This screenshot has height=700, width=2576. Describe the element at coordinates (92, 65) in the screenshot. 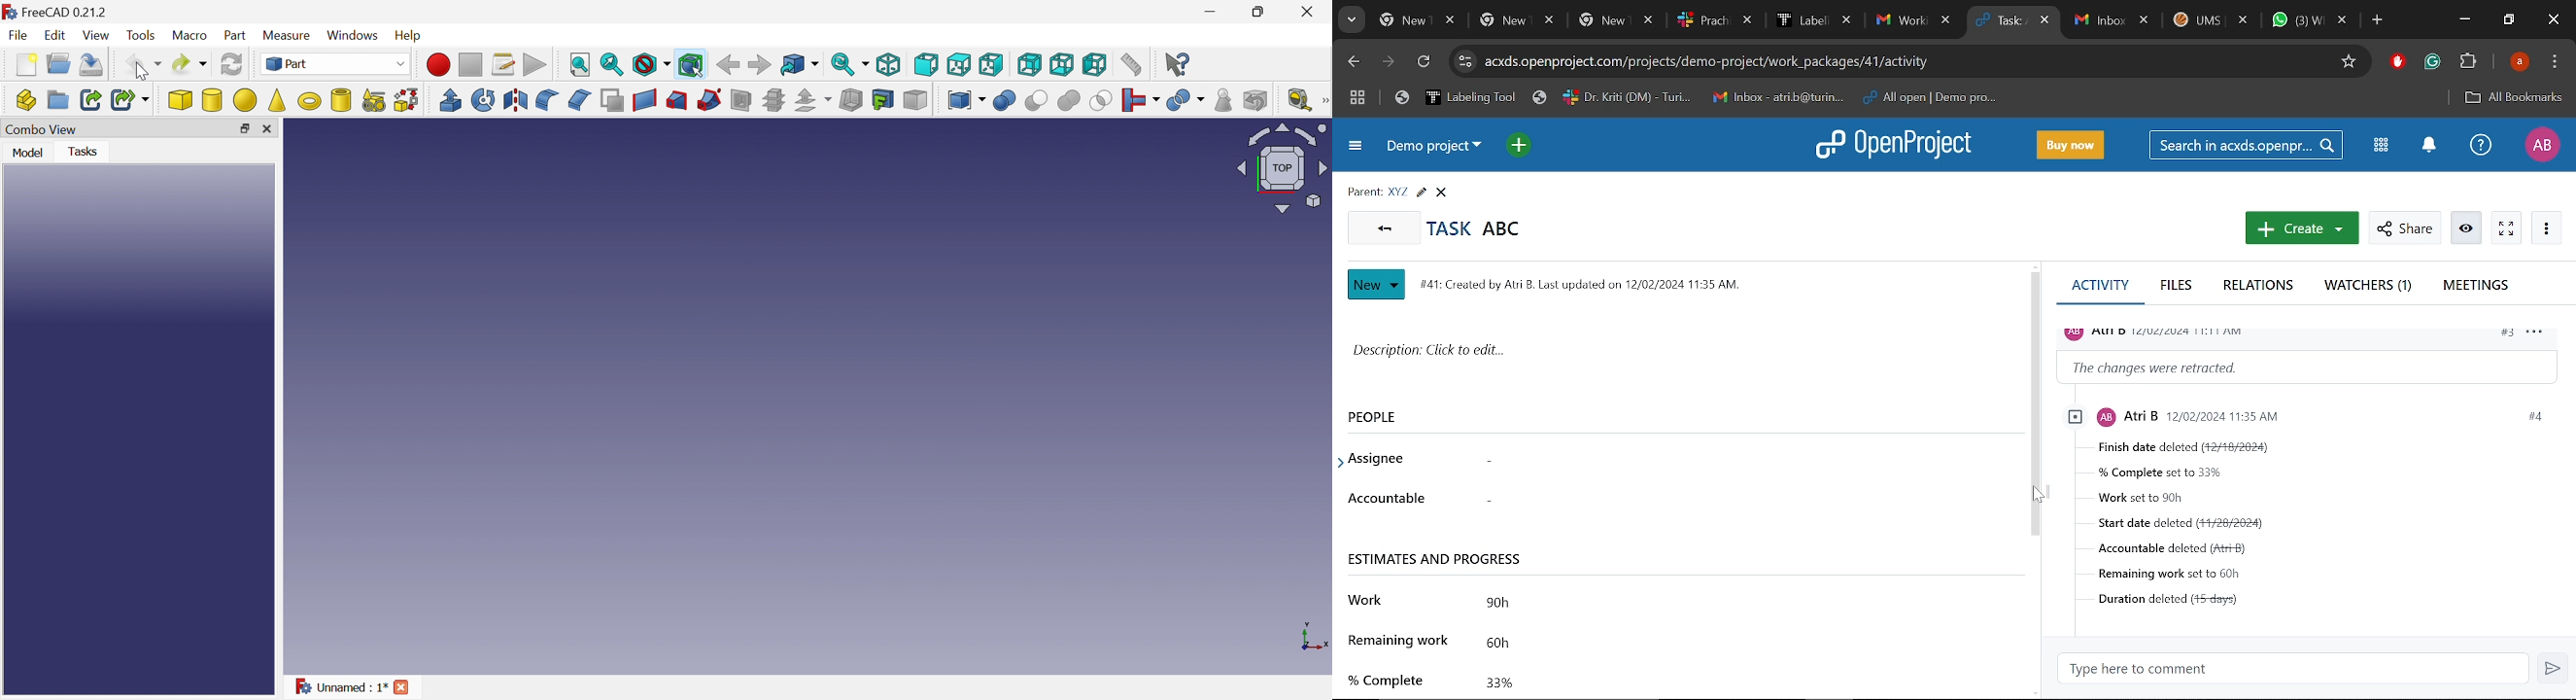

I see `Save` at that location.